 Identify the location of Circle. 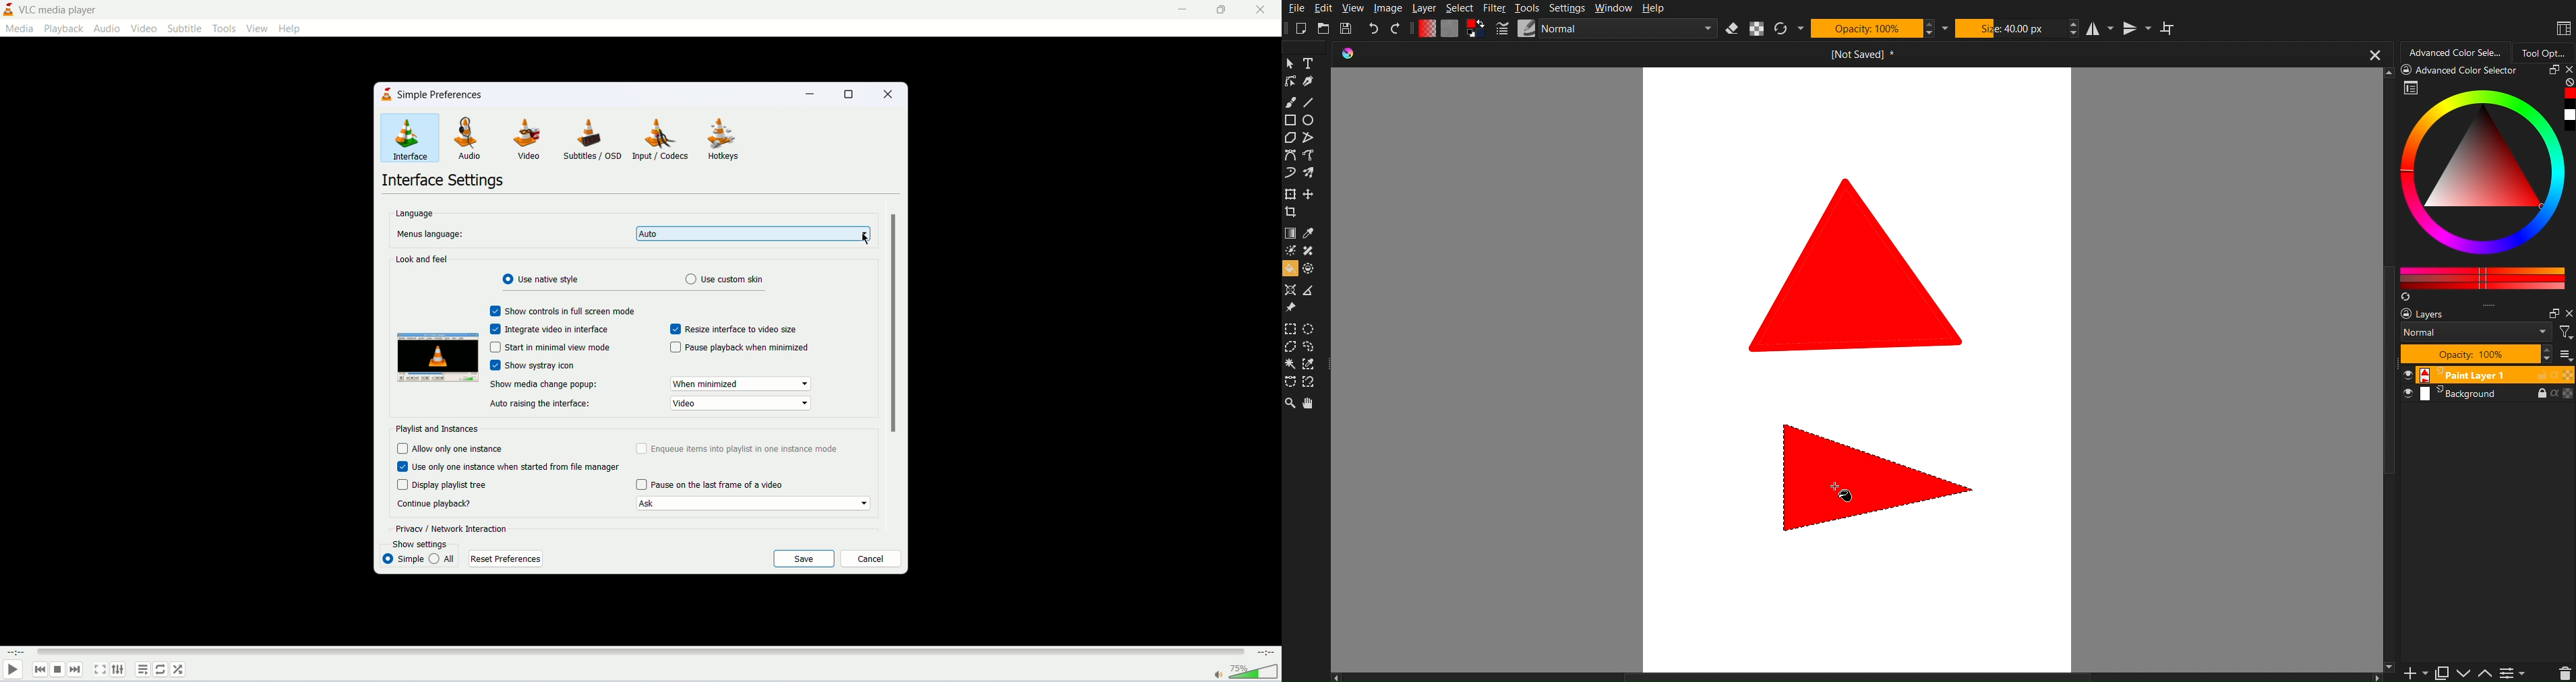
(1310, 121).